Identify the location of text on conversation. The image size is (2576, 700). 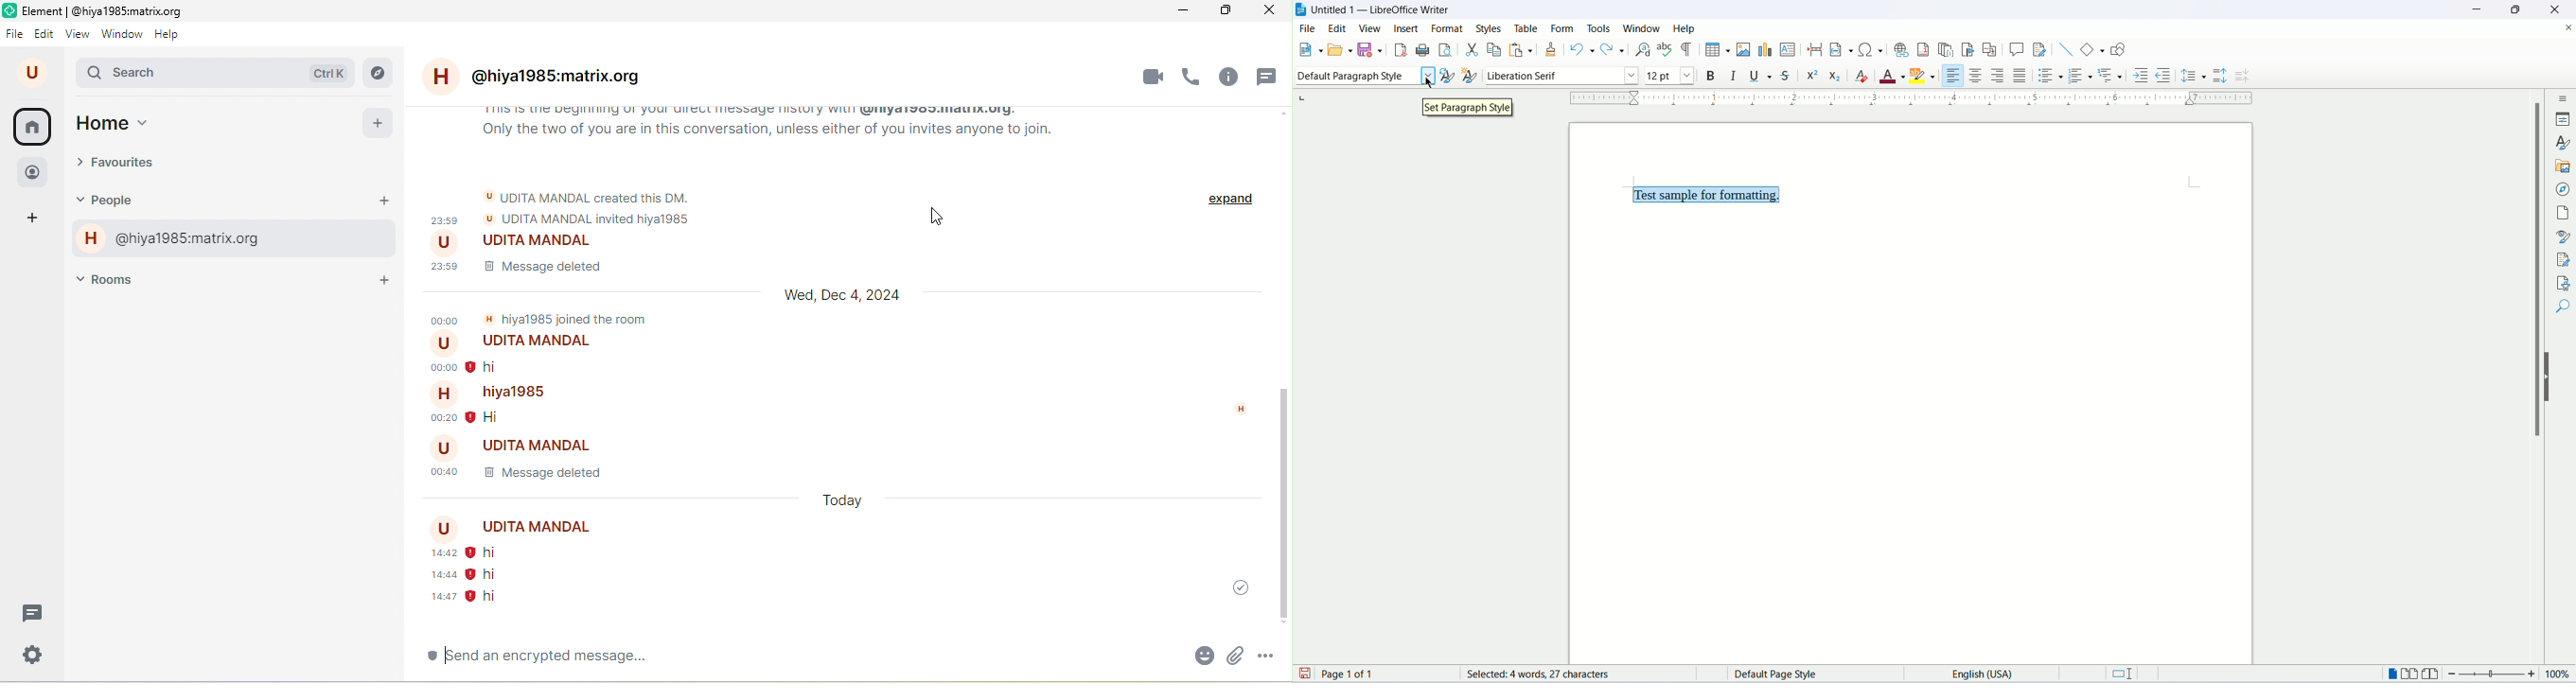
(767, 128).